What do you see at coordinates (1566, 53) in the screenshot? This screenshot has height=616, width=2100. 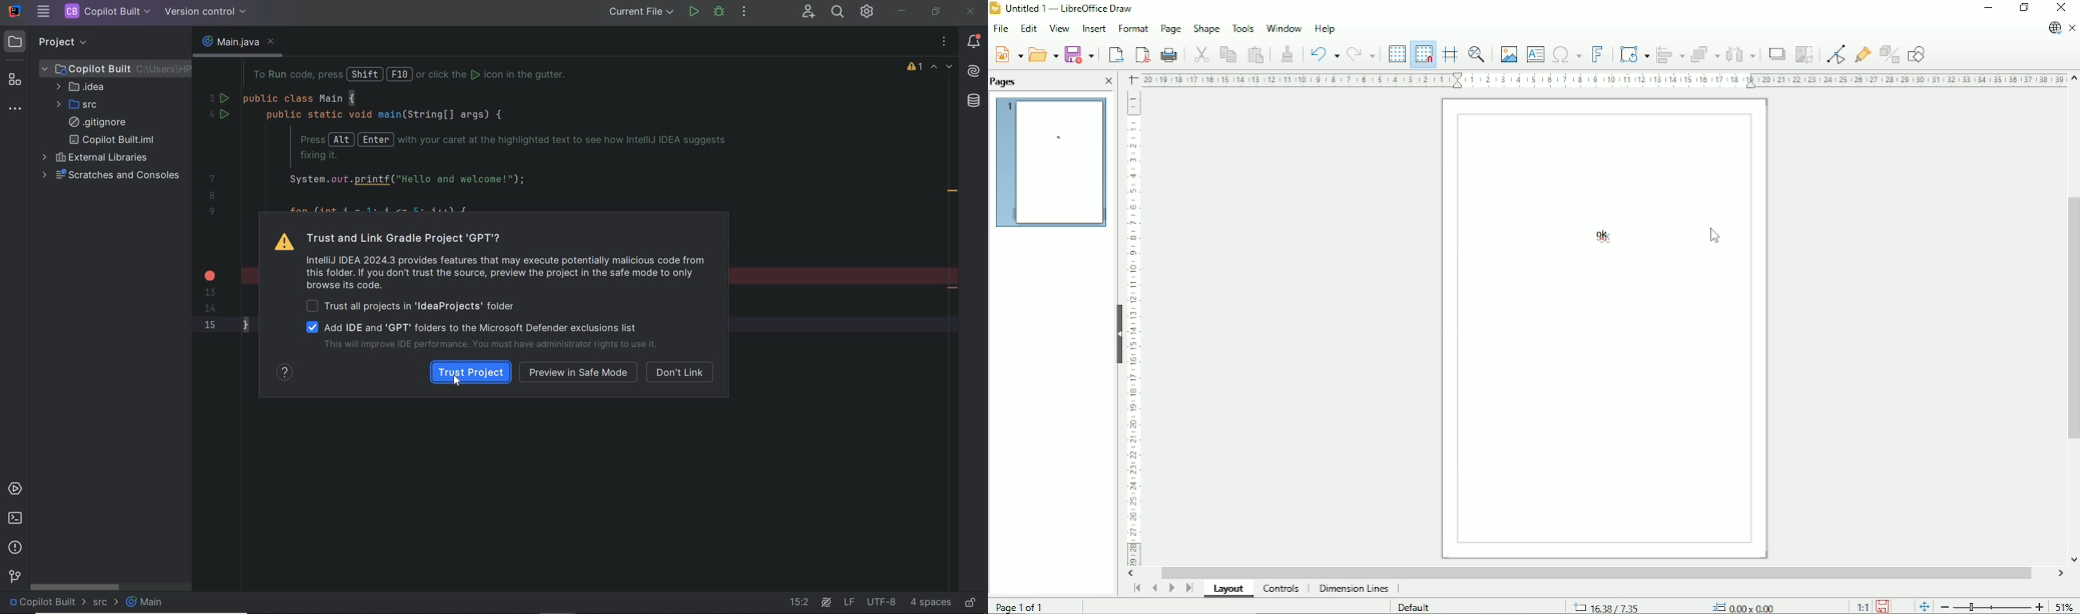 I see `Insert special characters` at bounding box center [1566, 53].